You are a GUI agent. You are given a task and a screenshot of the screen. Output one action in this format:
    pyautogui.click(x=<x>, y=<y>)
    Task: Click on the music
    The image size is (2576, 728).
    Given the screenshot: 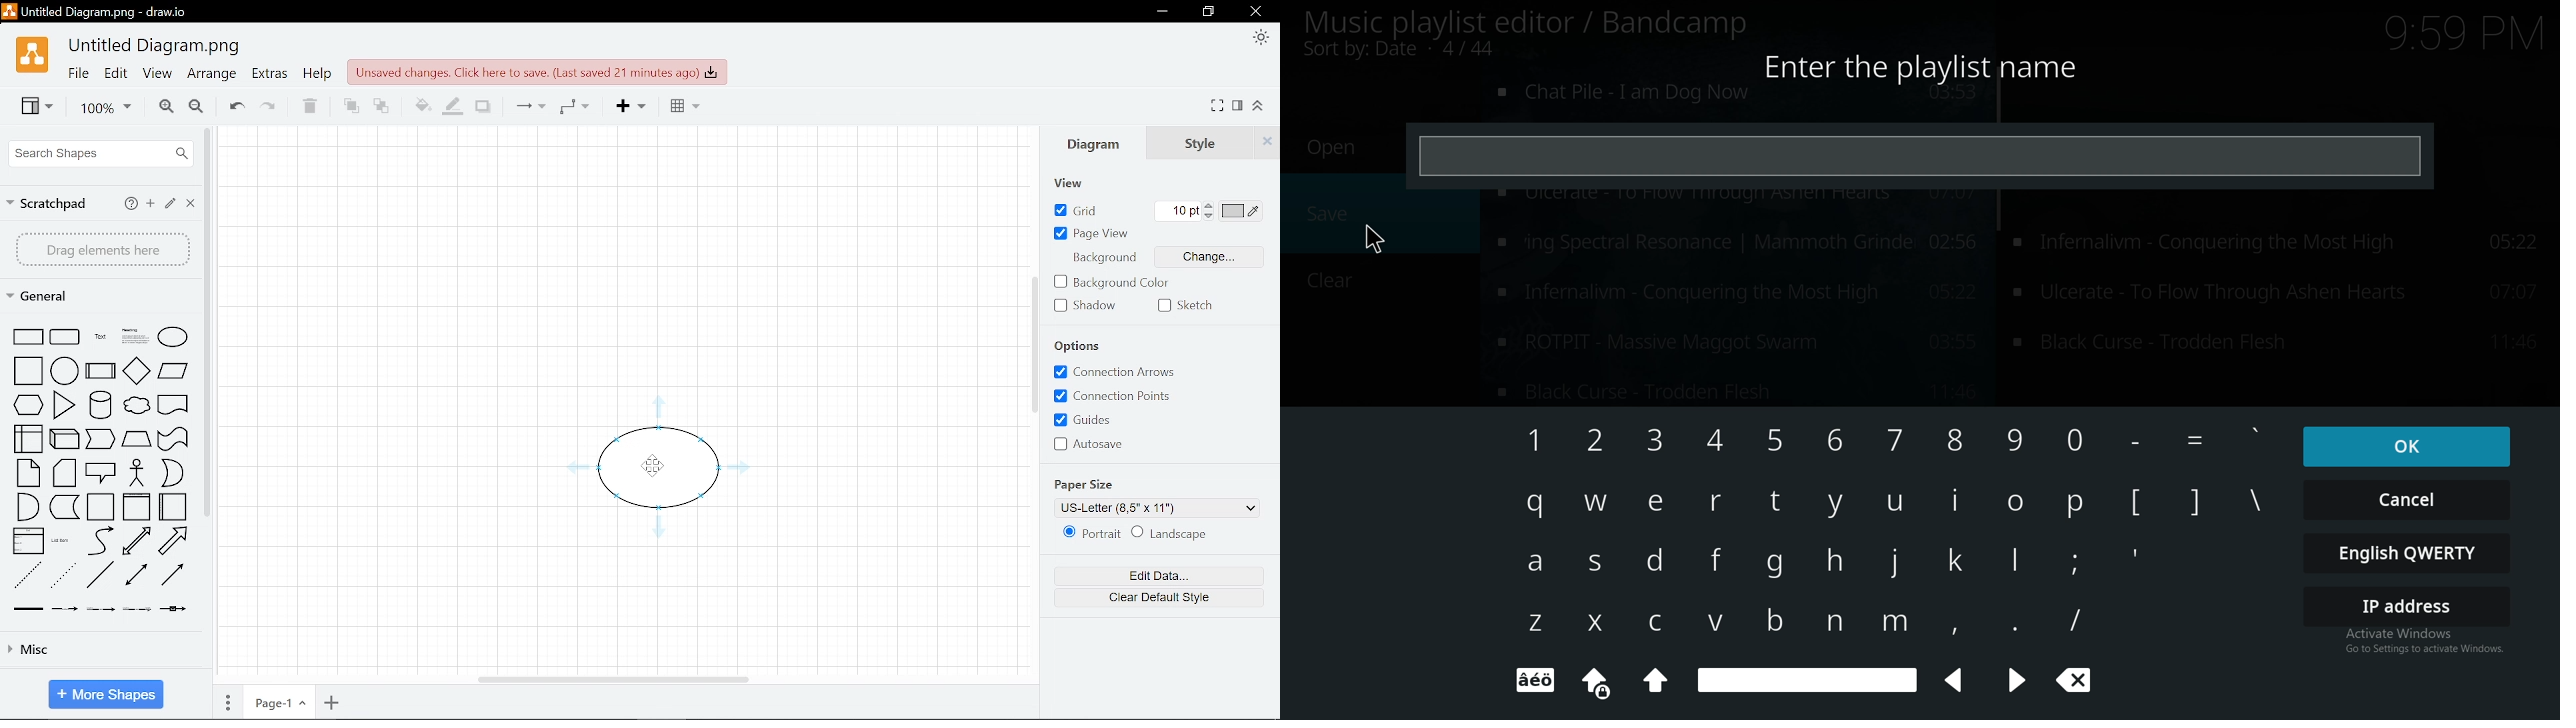 What is the action you would take?
    pyautogui.click(x=1739, y=99)
    